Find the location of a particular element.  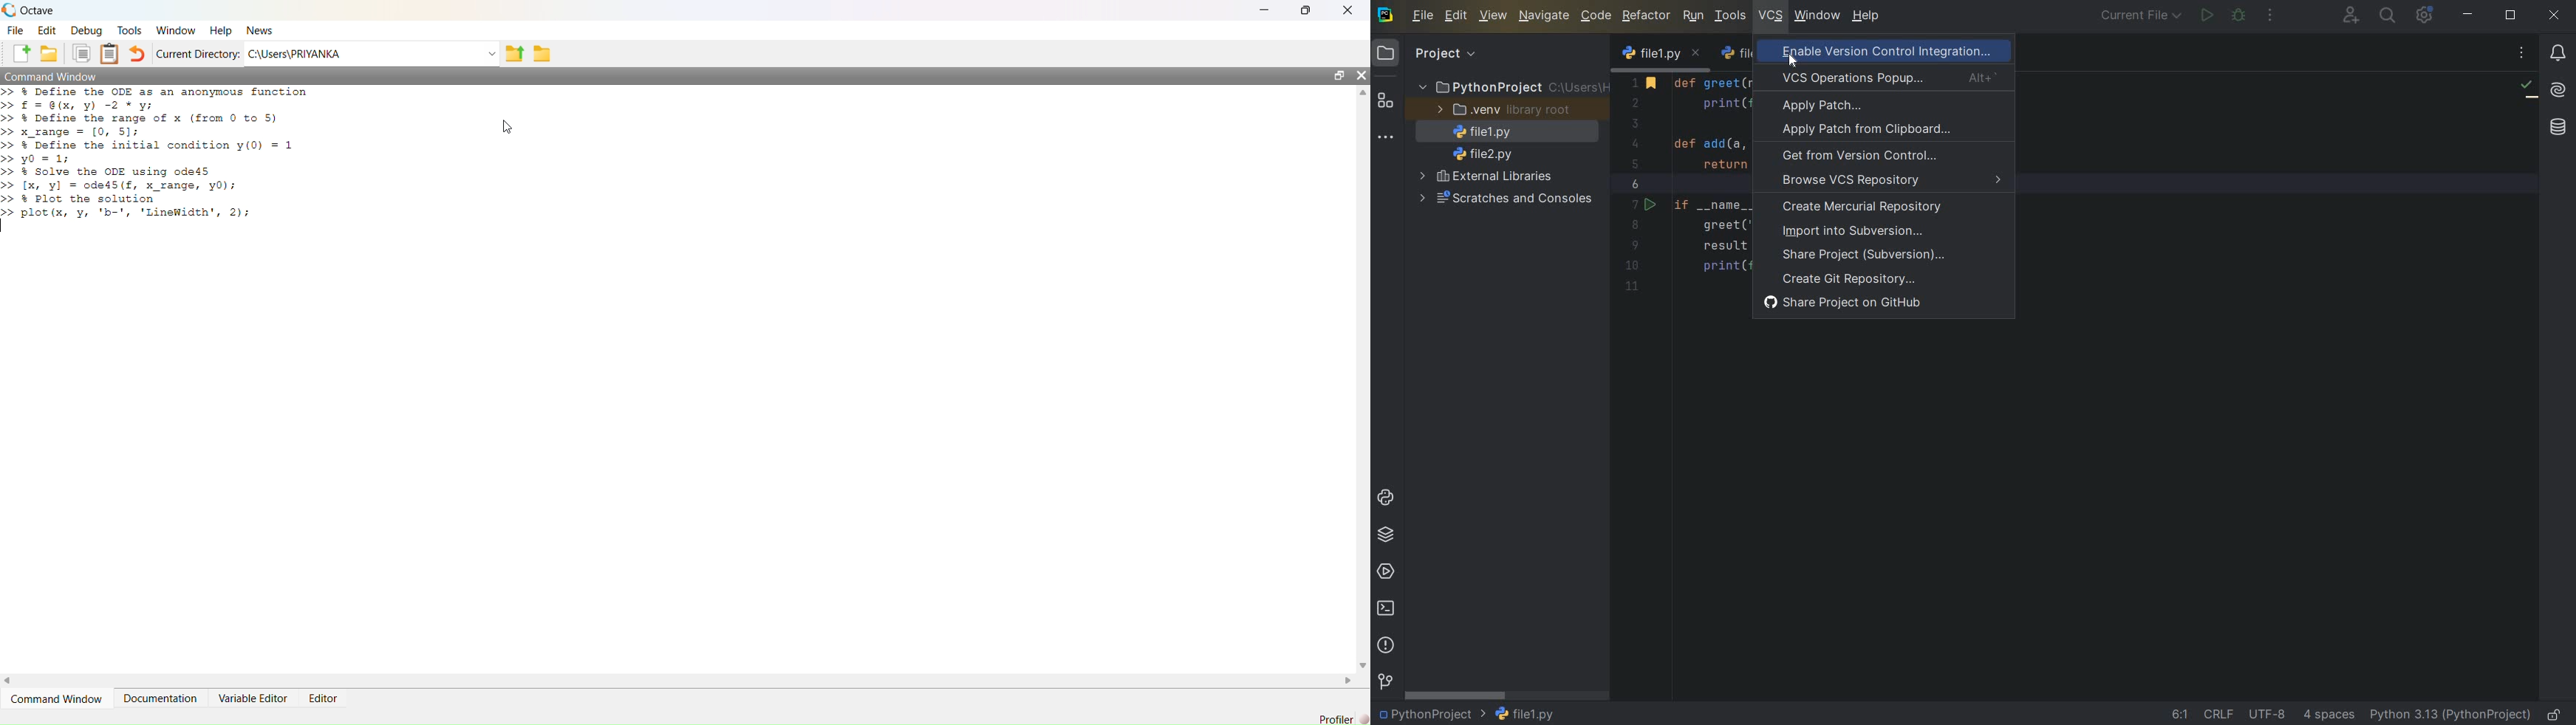

cursor is located at coordinates (1793, 61).